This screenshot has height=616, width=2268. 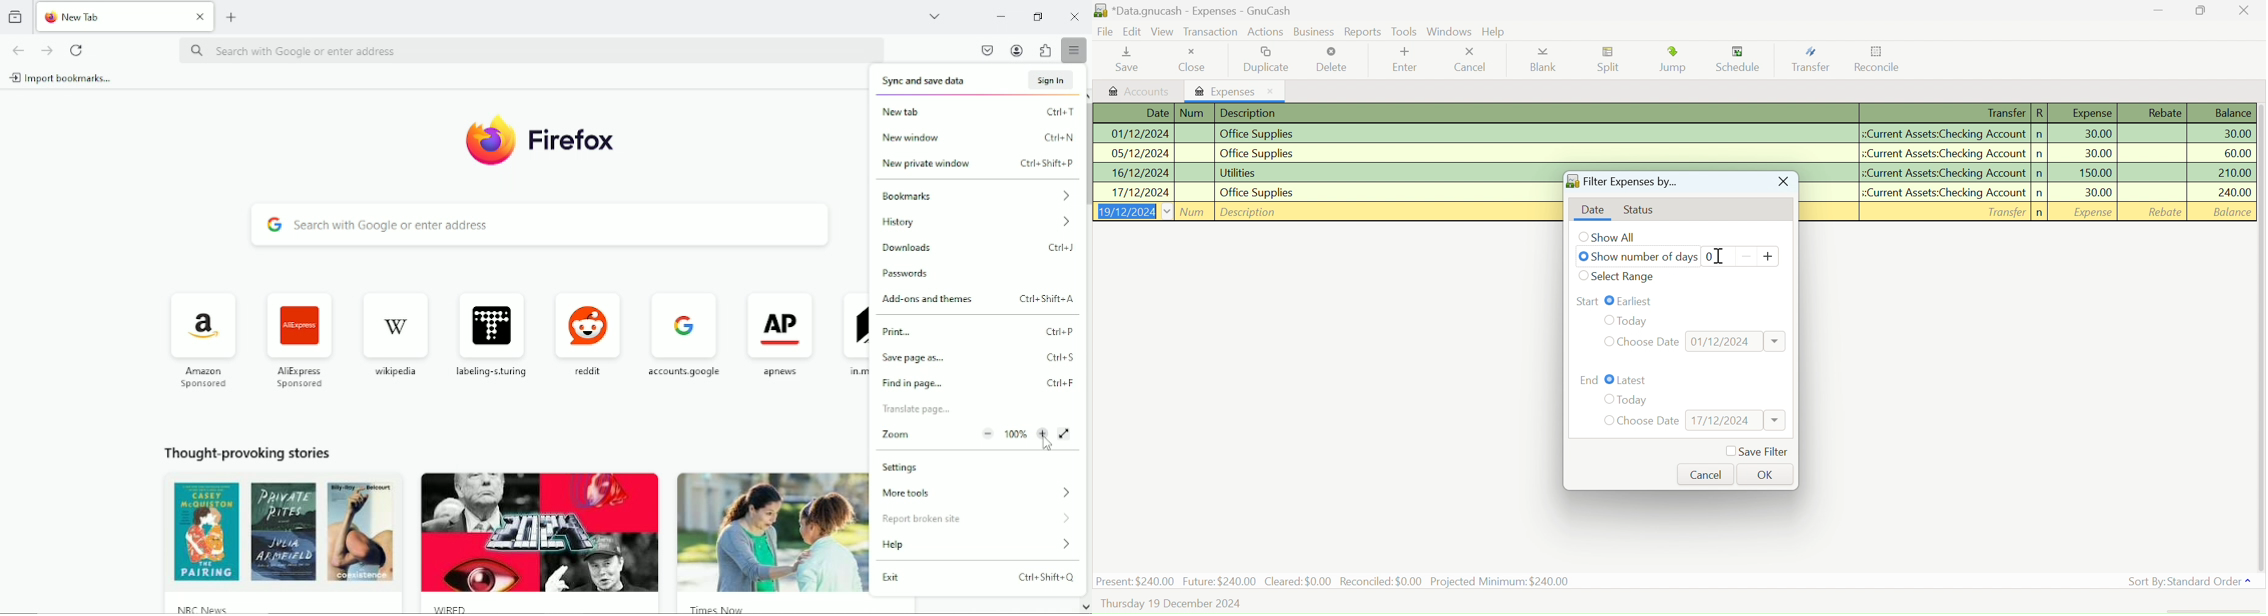 I want to click on reddit, so click(x=589, y=330).